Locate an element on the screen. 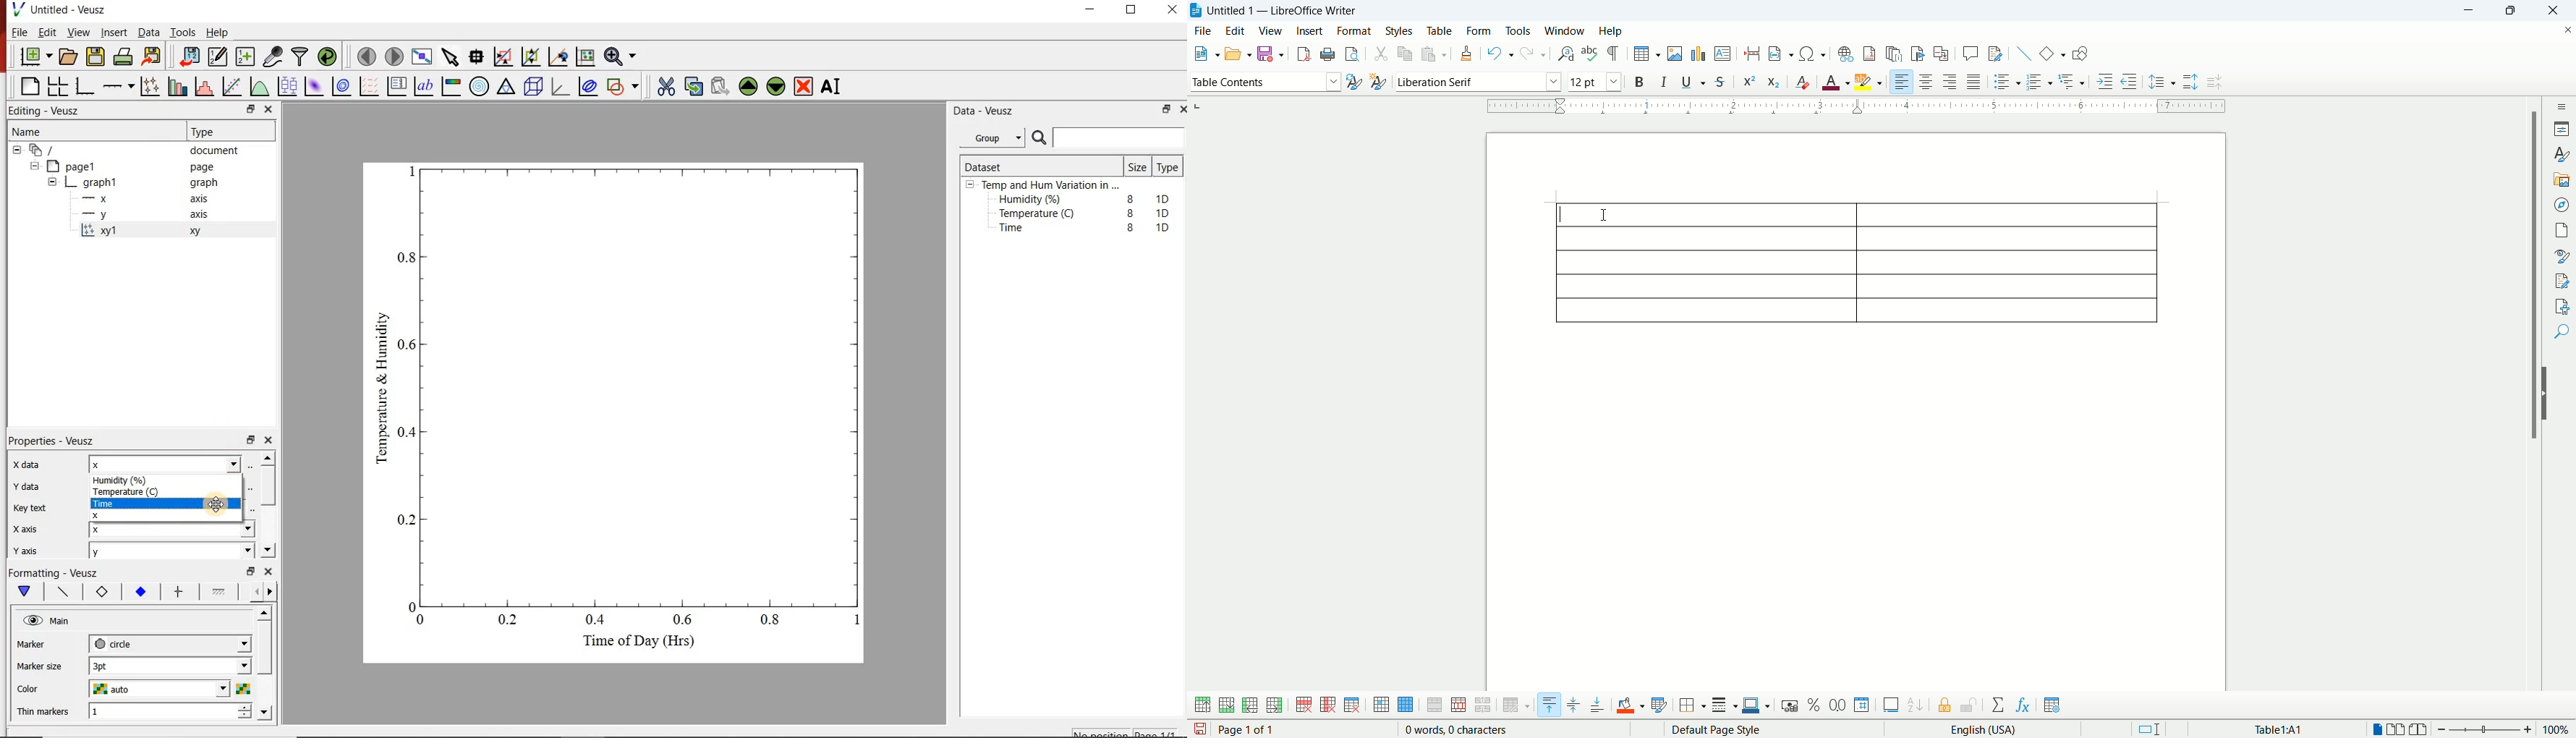  Data is located at coordinates (146, 33).